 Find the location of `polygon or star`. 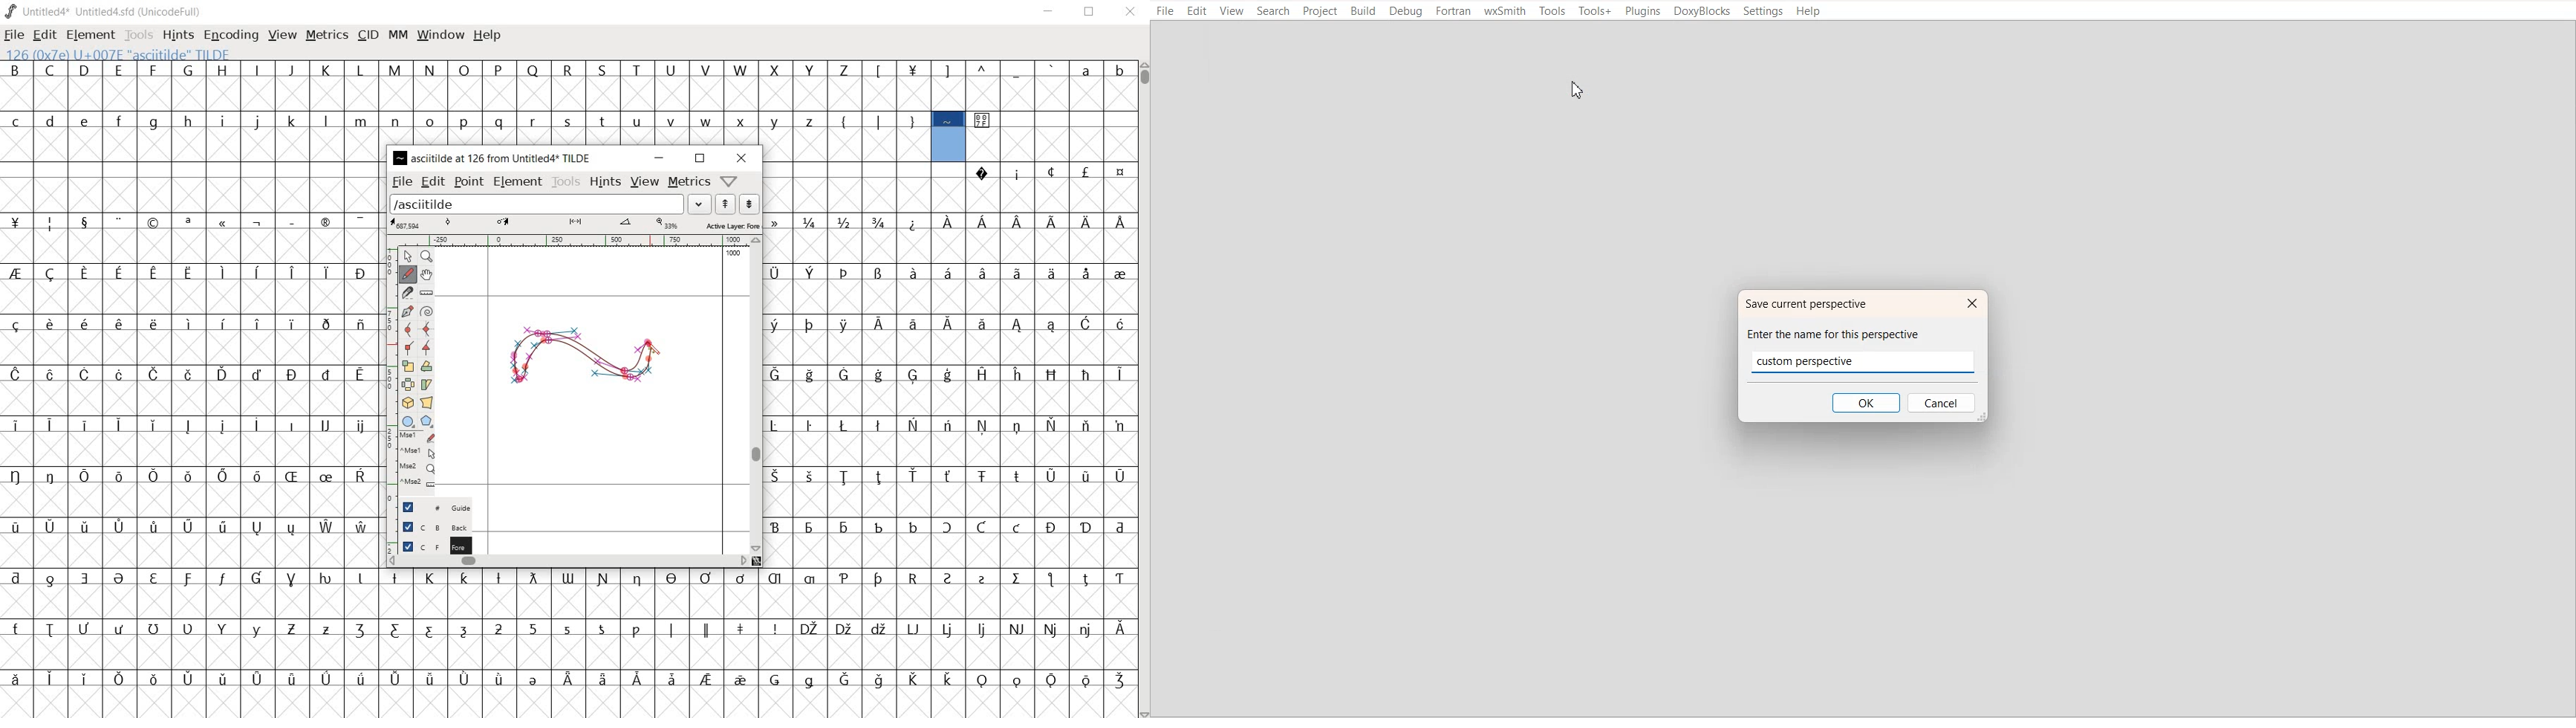

polygon or star is located at coordinates (426, 422).